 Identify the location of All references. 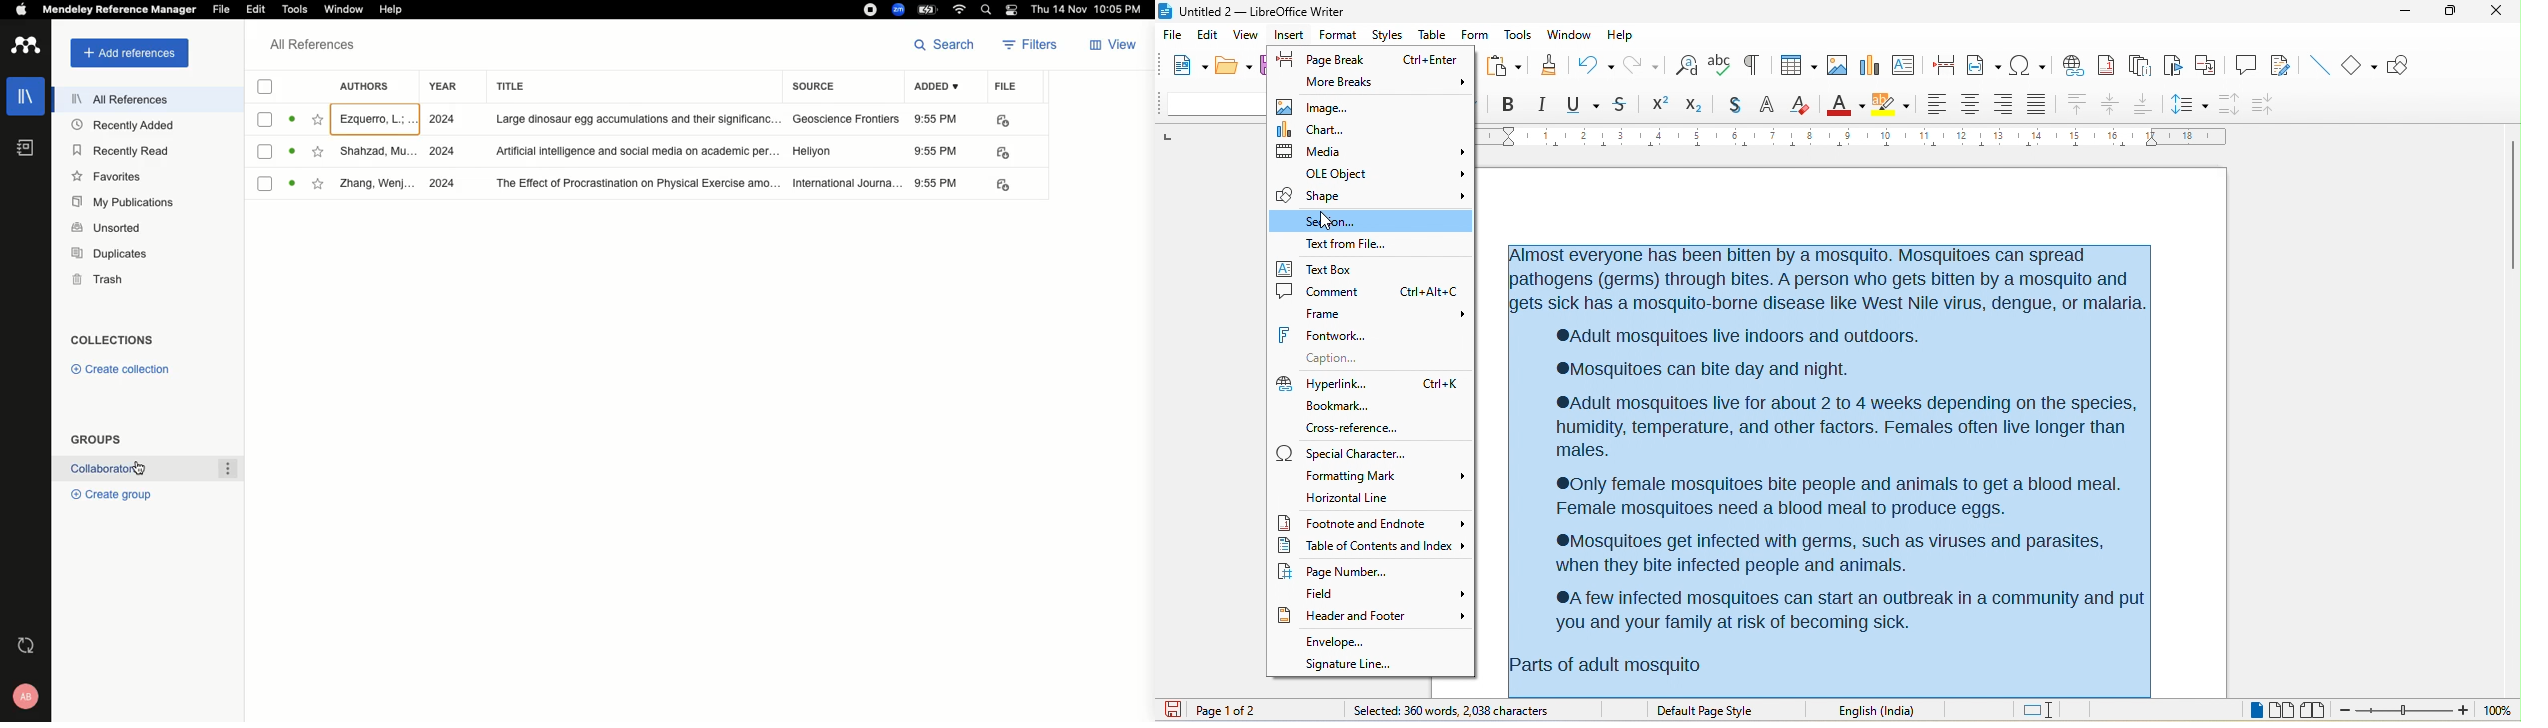
(317, 46).